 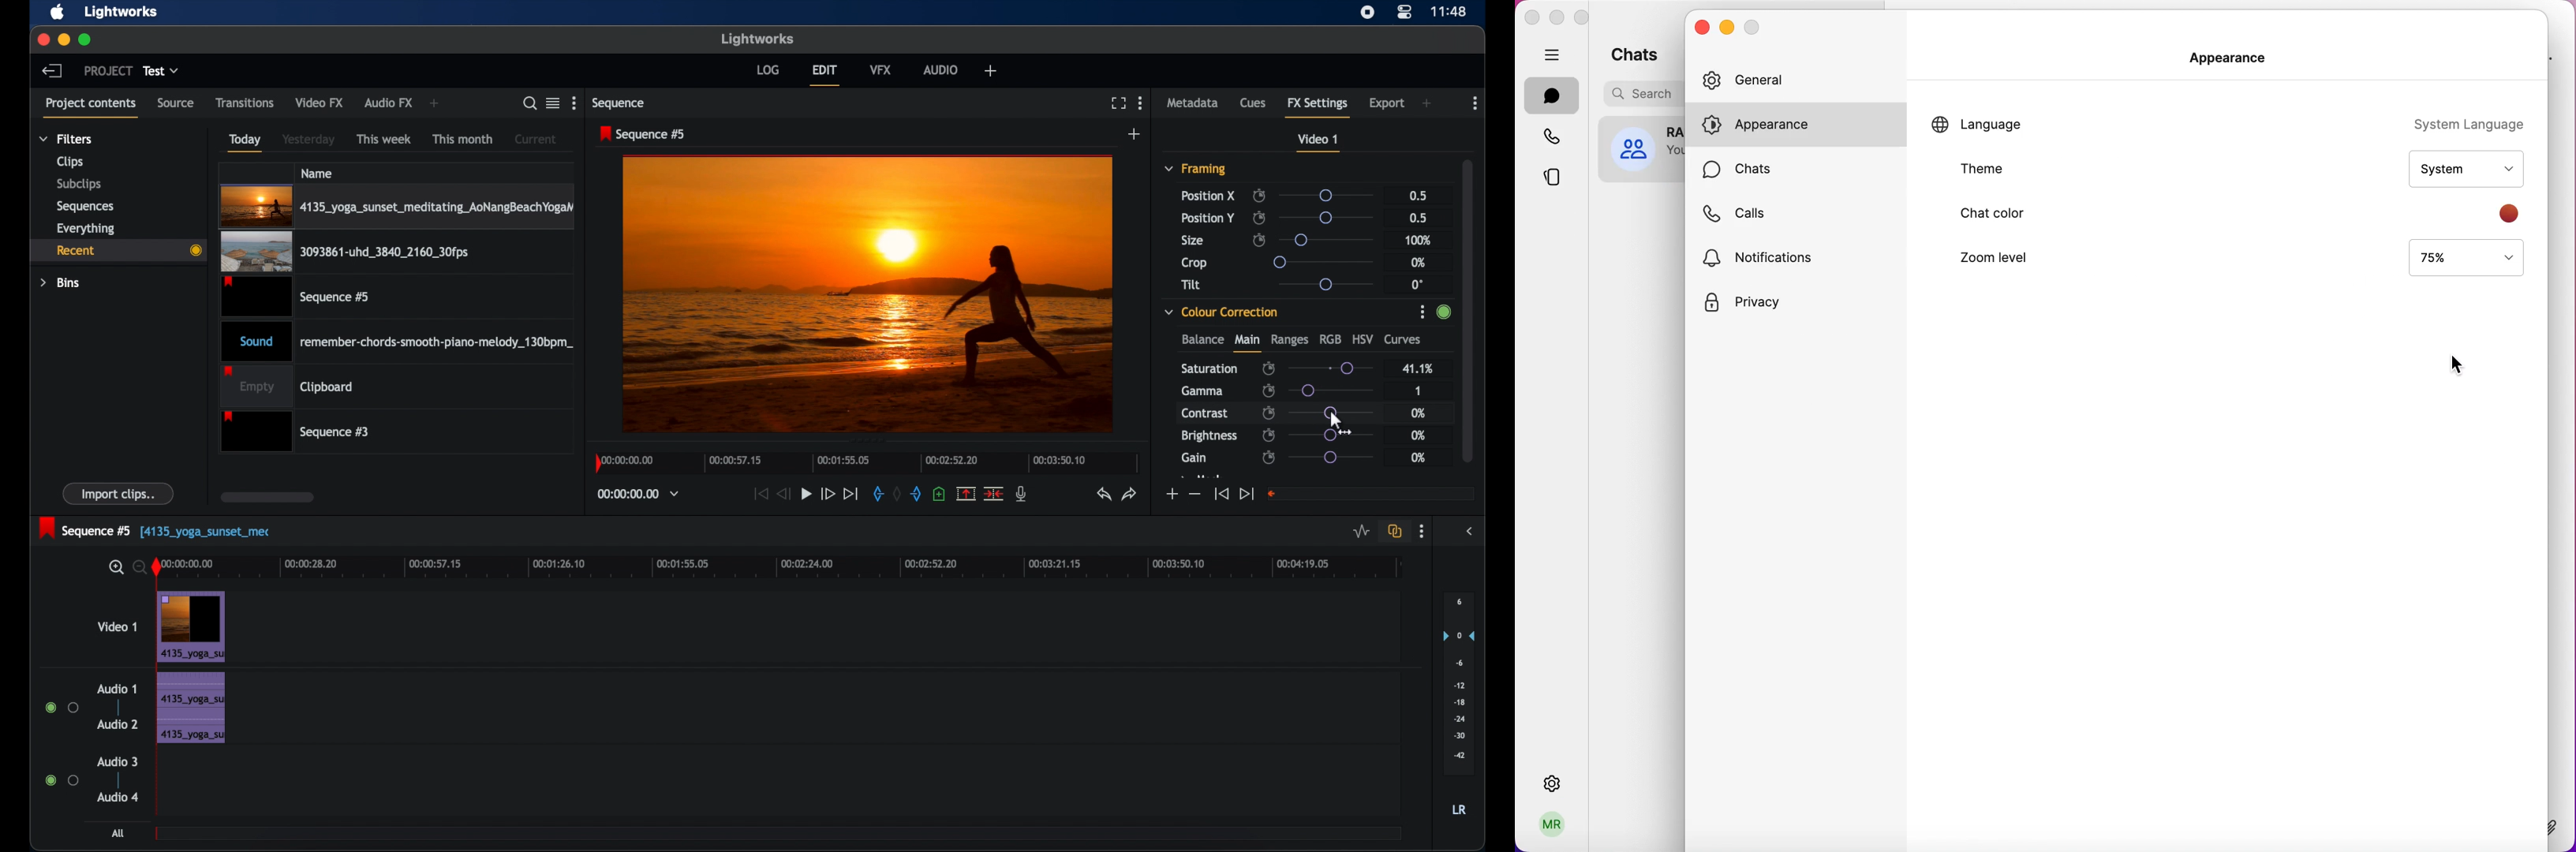 I want to click on test, so click(x=163, y=71).